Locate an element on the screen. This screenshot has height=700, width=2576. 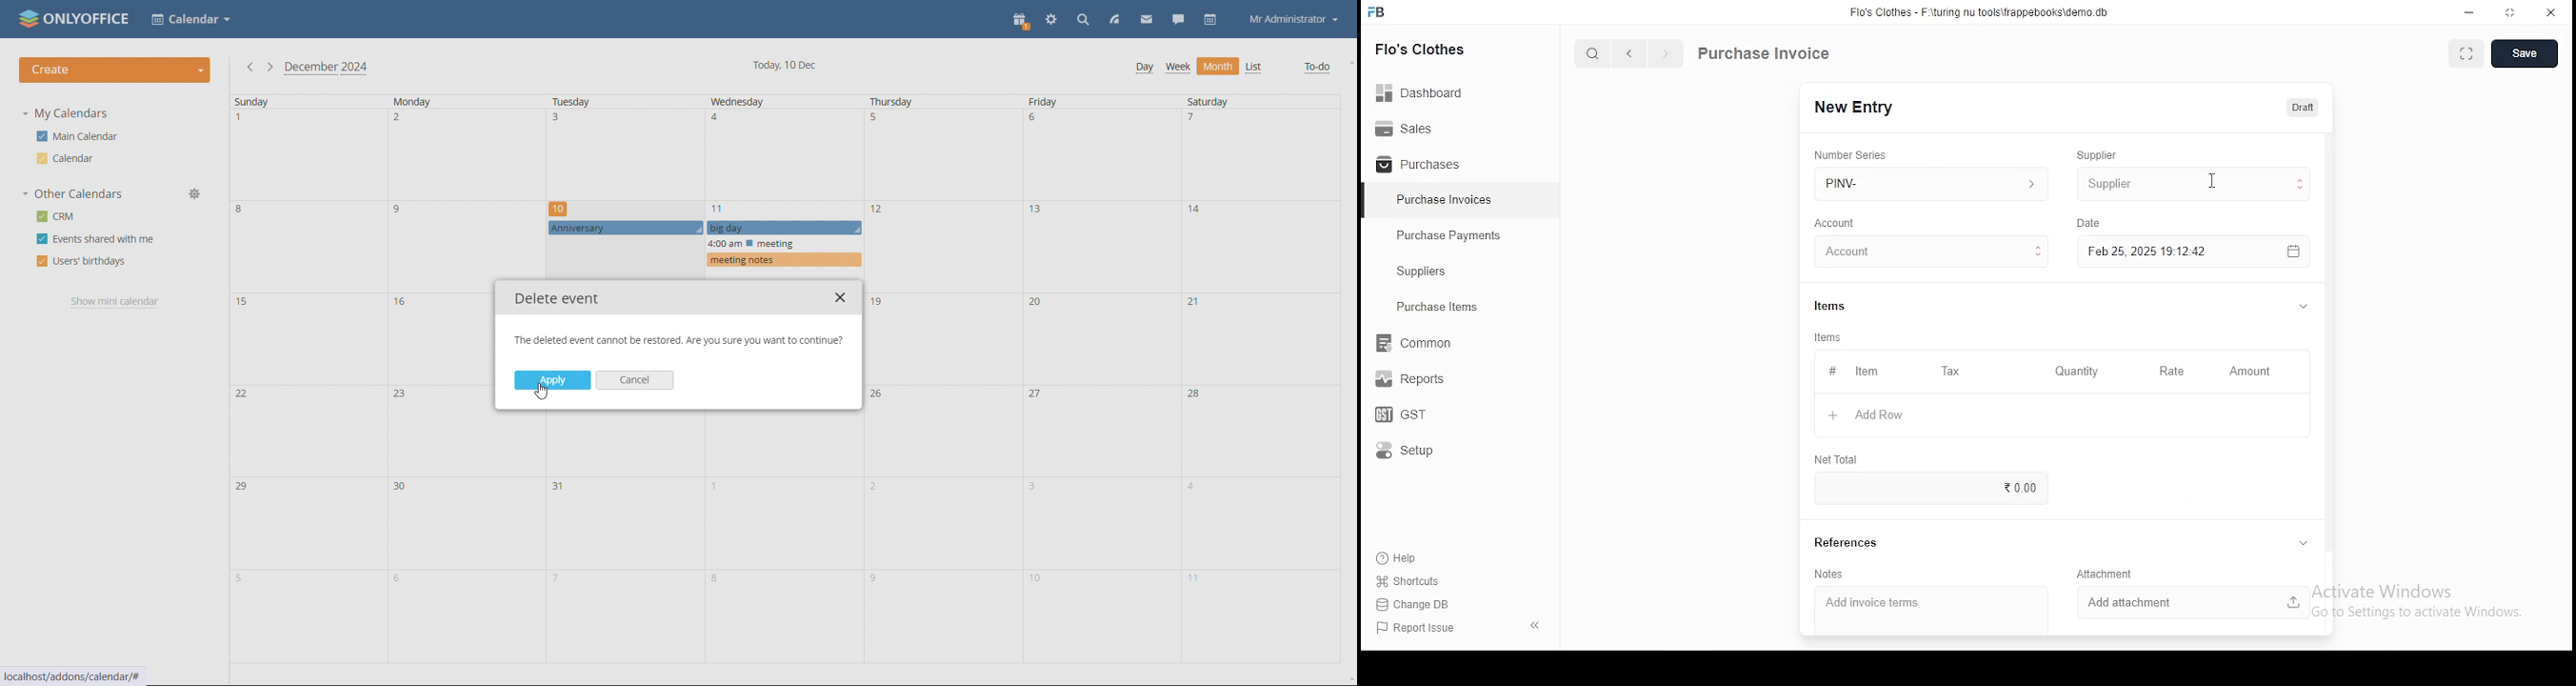
dashboard is located at coordinates (1428, 87).